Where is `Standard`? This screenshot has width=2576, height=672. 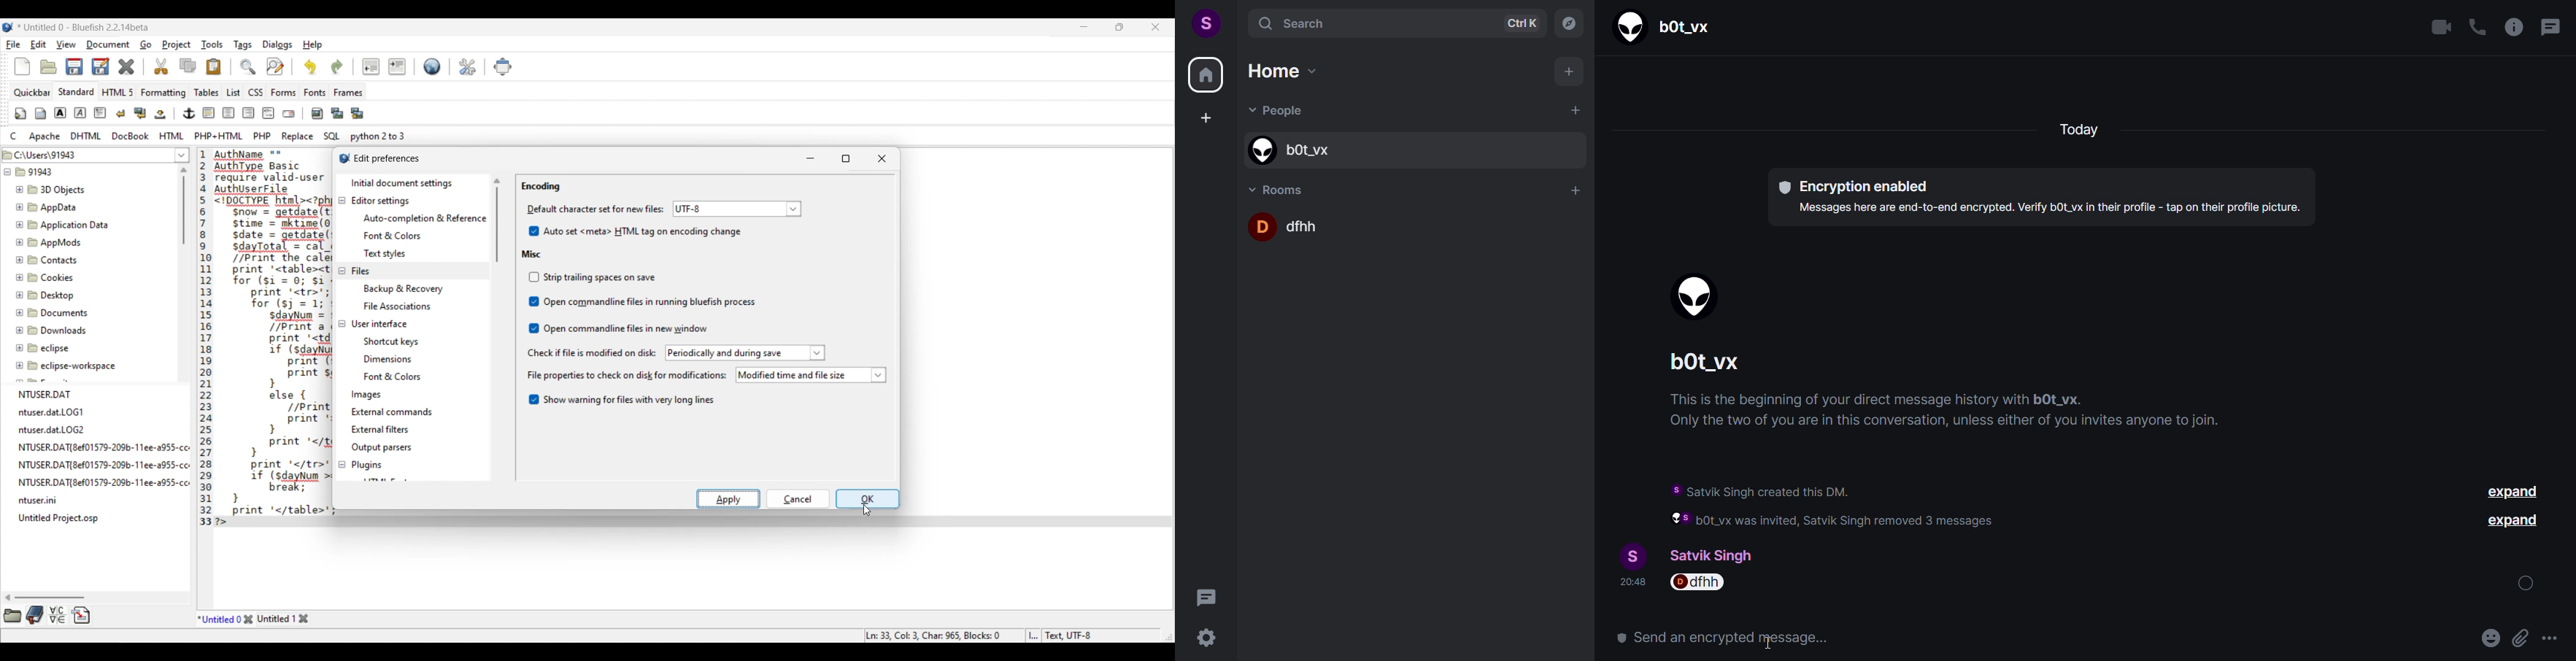 Standard is located at coordinates (77, 92).